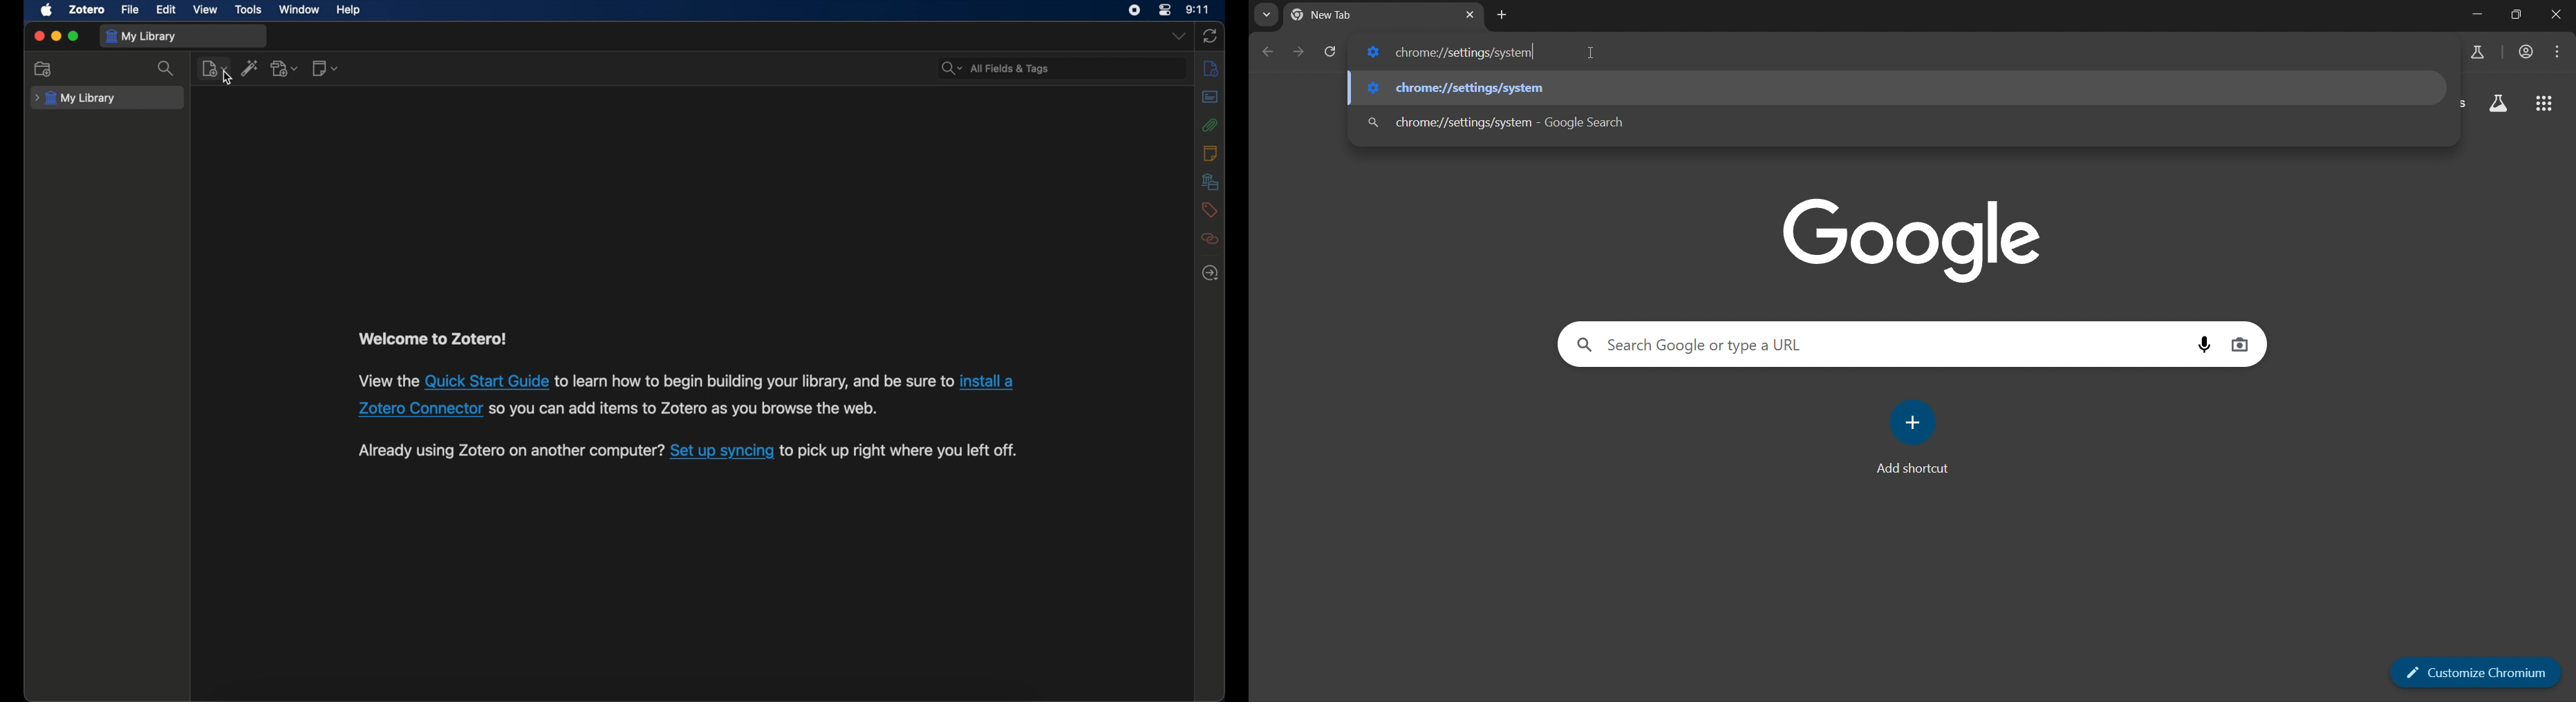  What do you see at coordinates (2529, 52) in the screenshot?
I see `accounts` at bounding box center [2529, 52].